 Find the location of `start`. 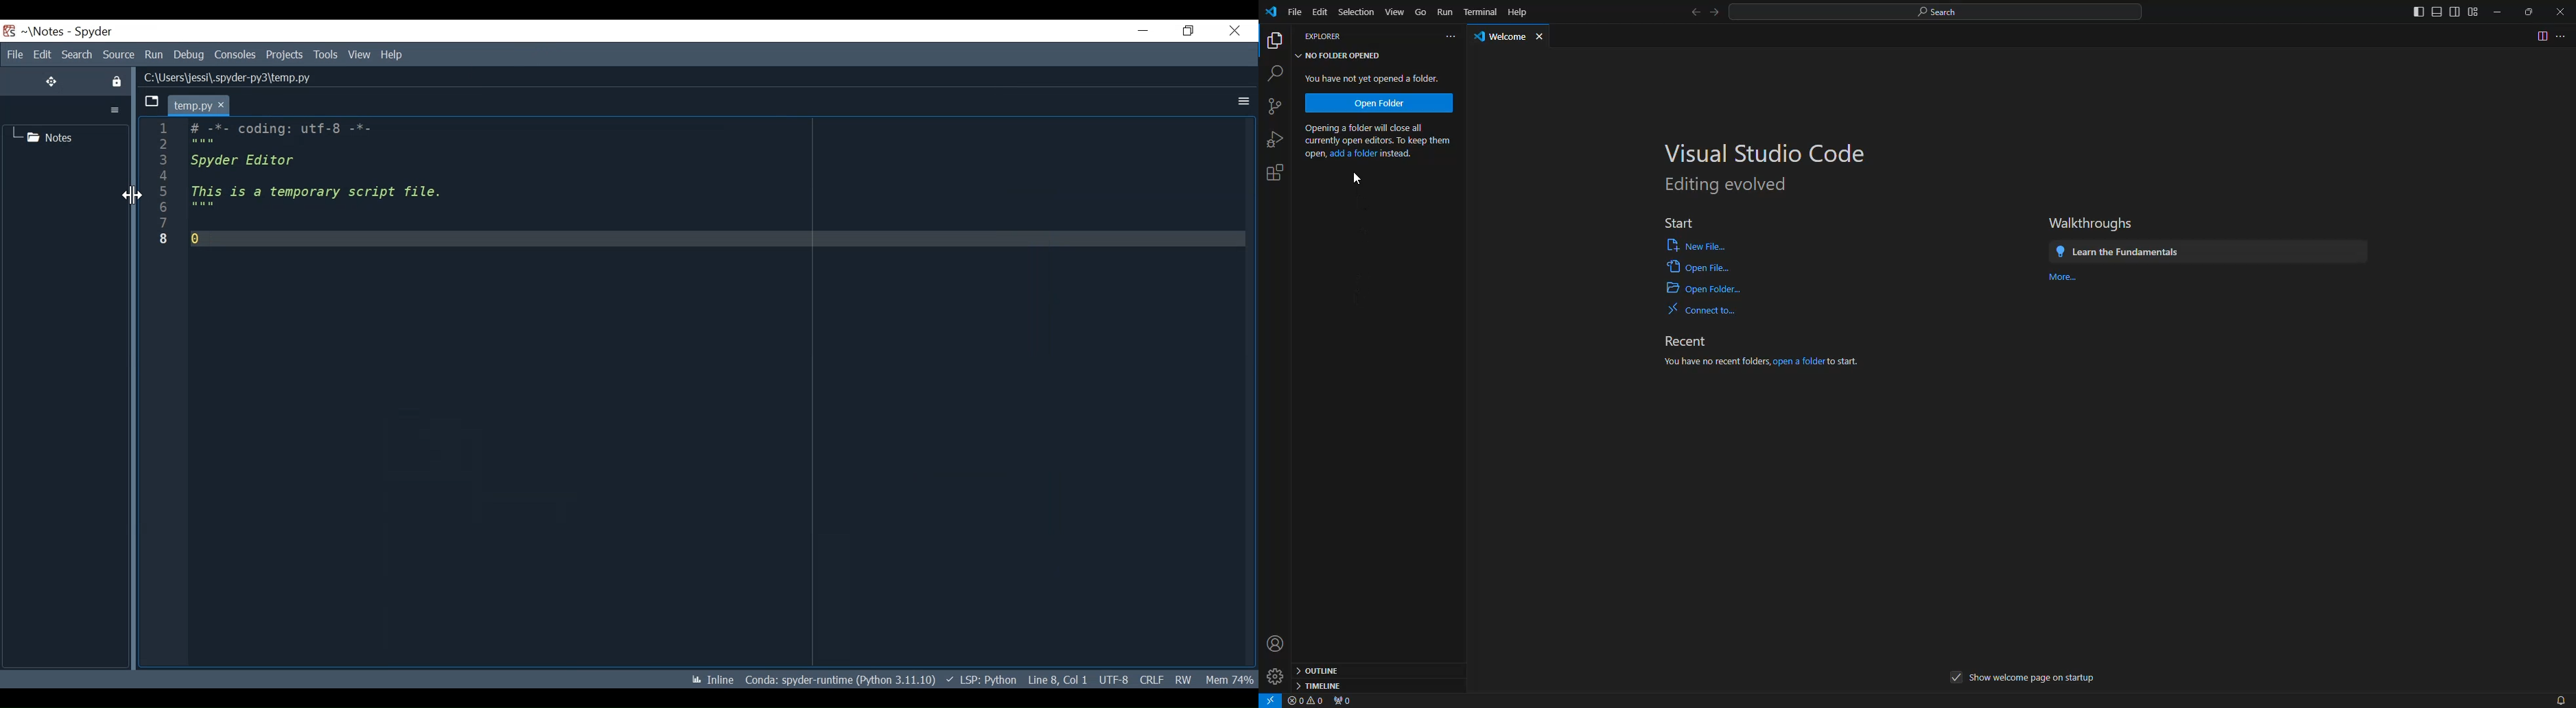

start is located at coordinates (1676, 220).